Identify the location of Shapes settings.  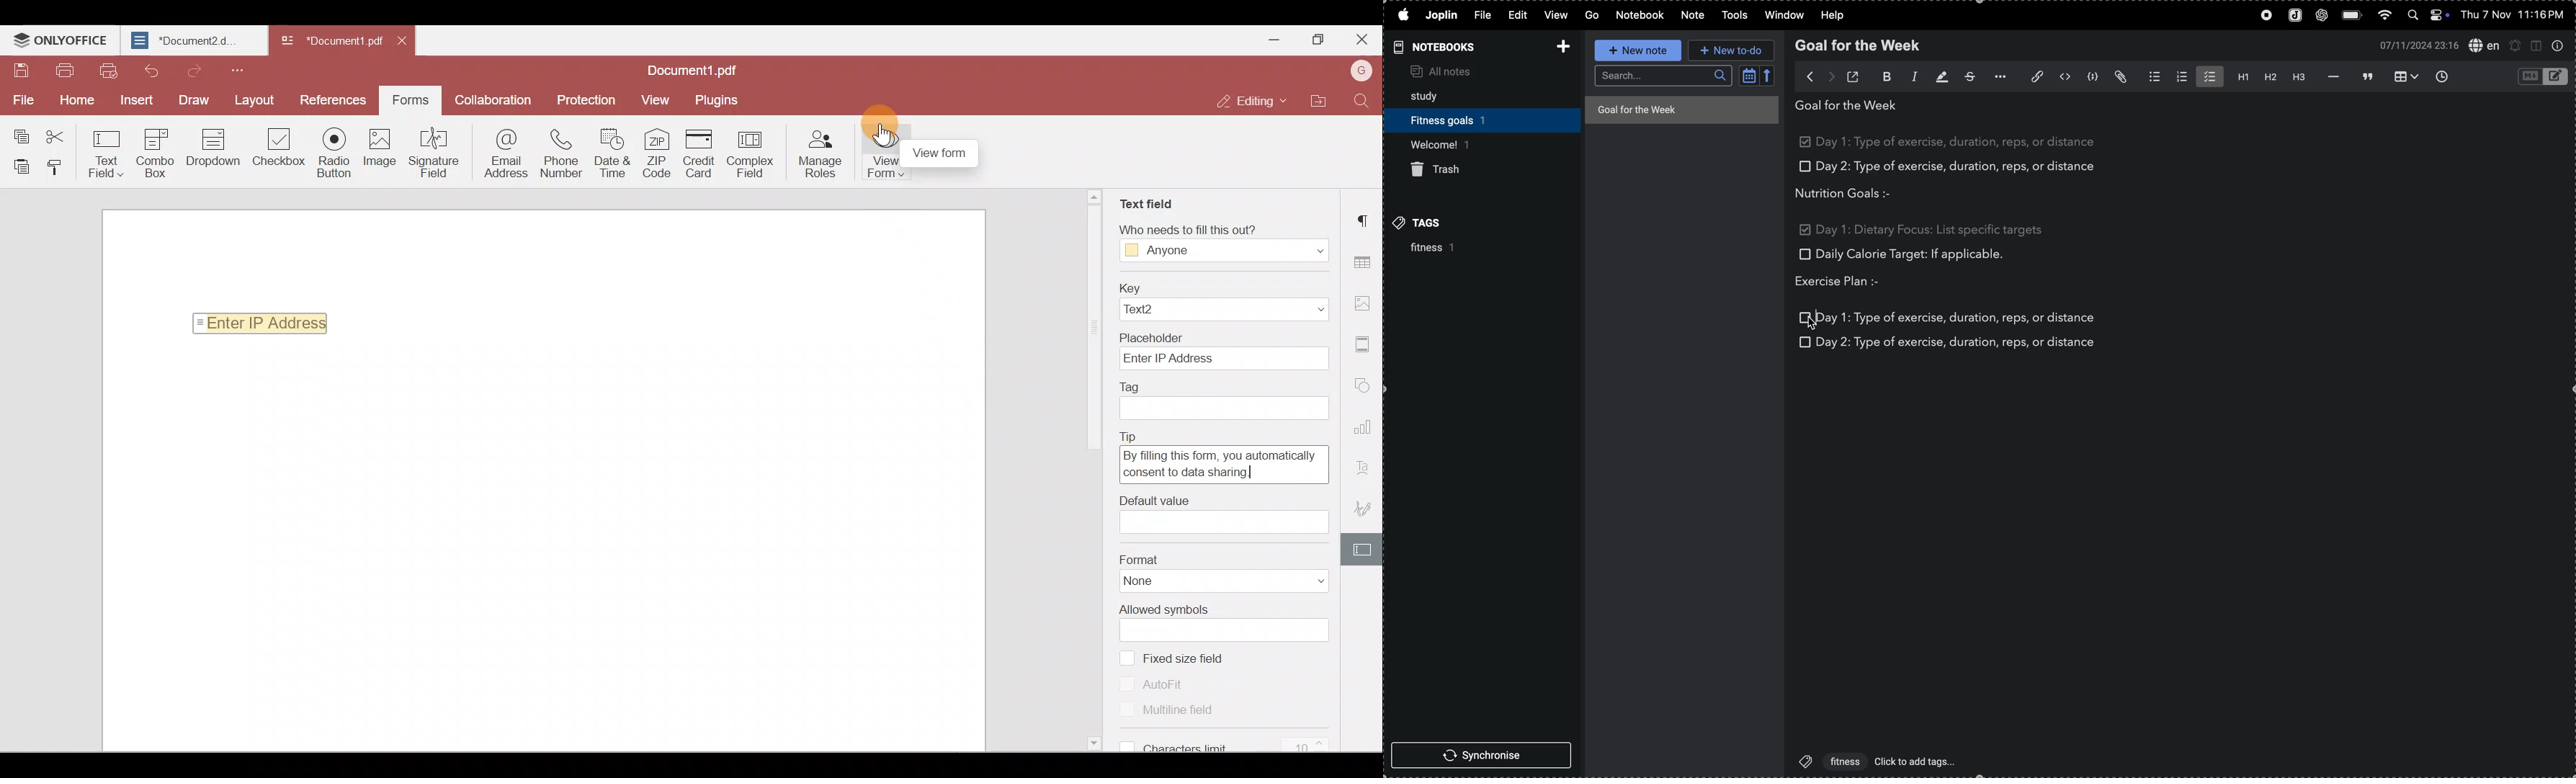
(1366, 386).